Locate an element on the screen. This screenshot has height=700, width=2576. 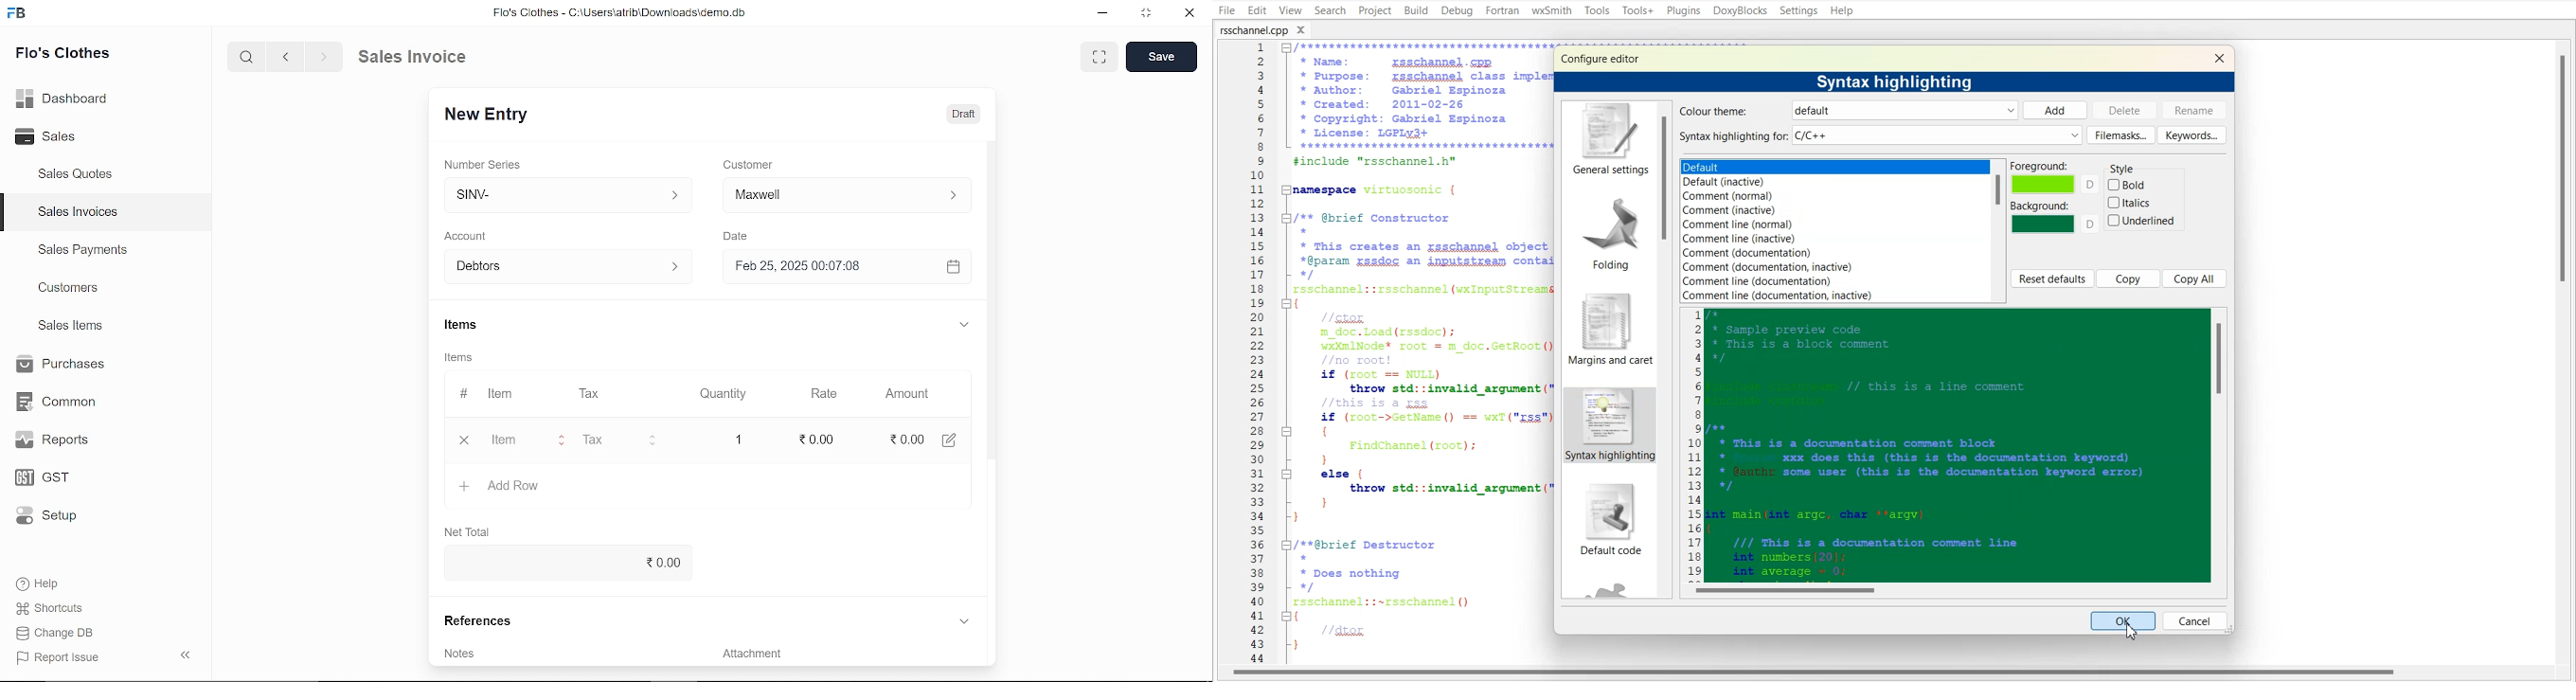
Tax is located at coordinates (600, 440).